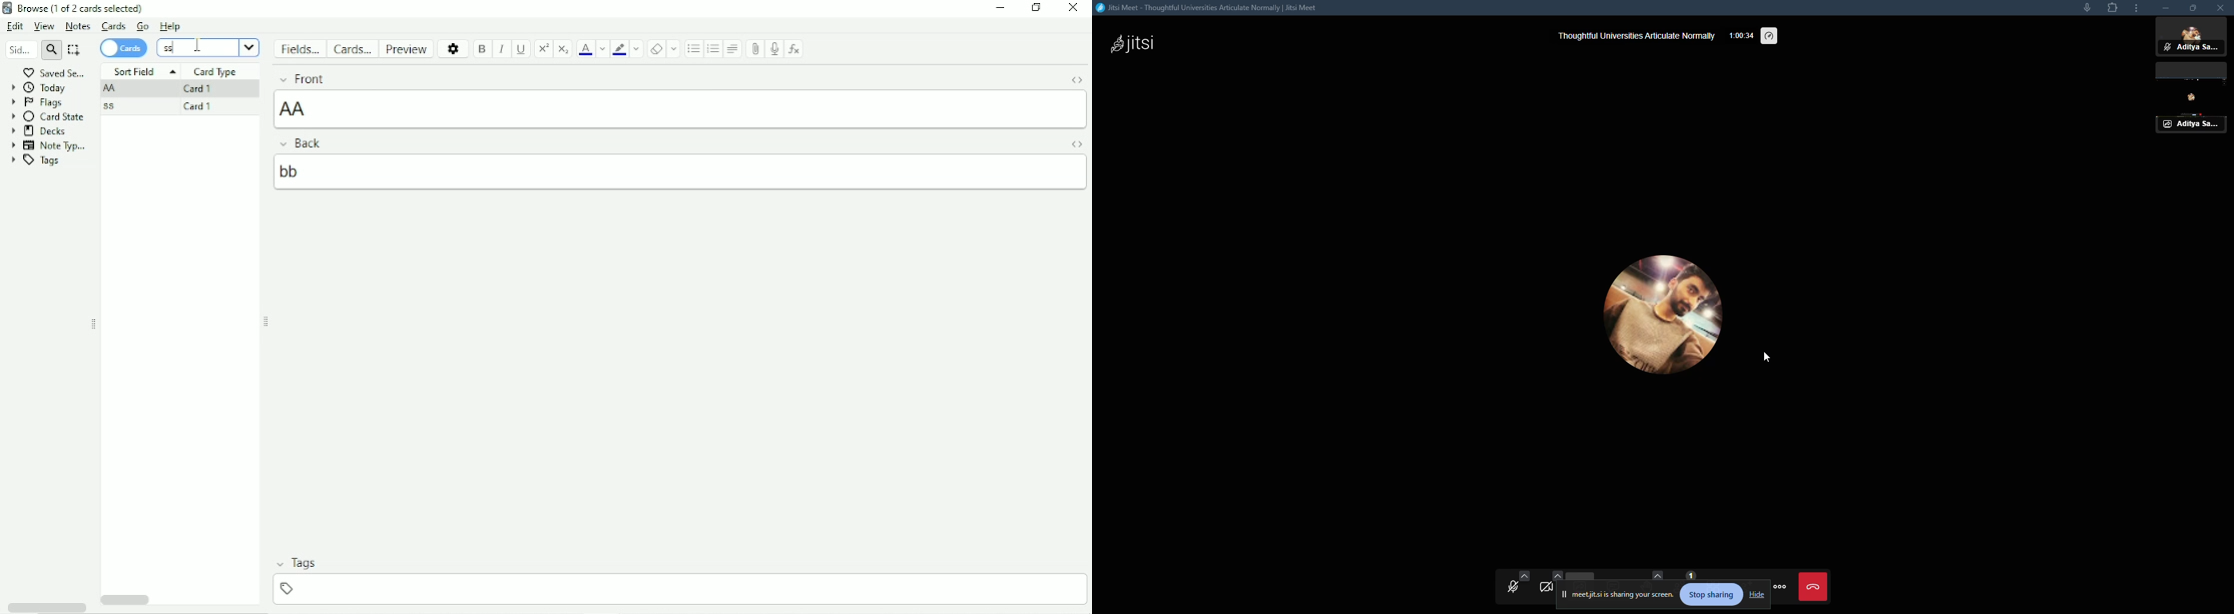 The width and height of the screenshot is (2240, 616). What do you see at coordinates (482, 49) in the screenshot?
I see `Bold` at bounding box center [482, 49].